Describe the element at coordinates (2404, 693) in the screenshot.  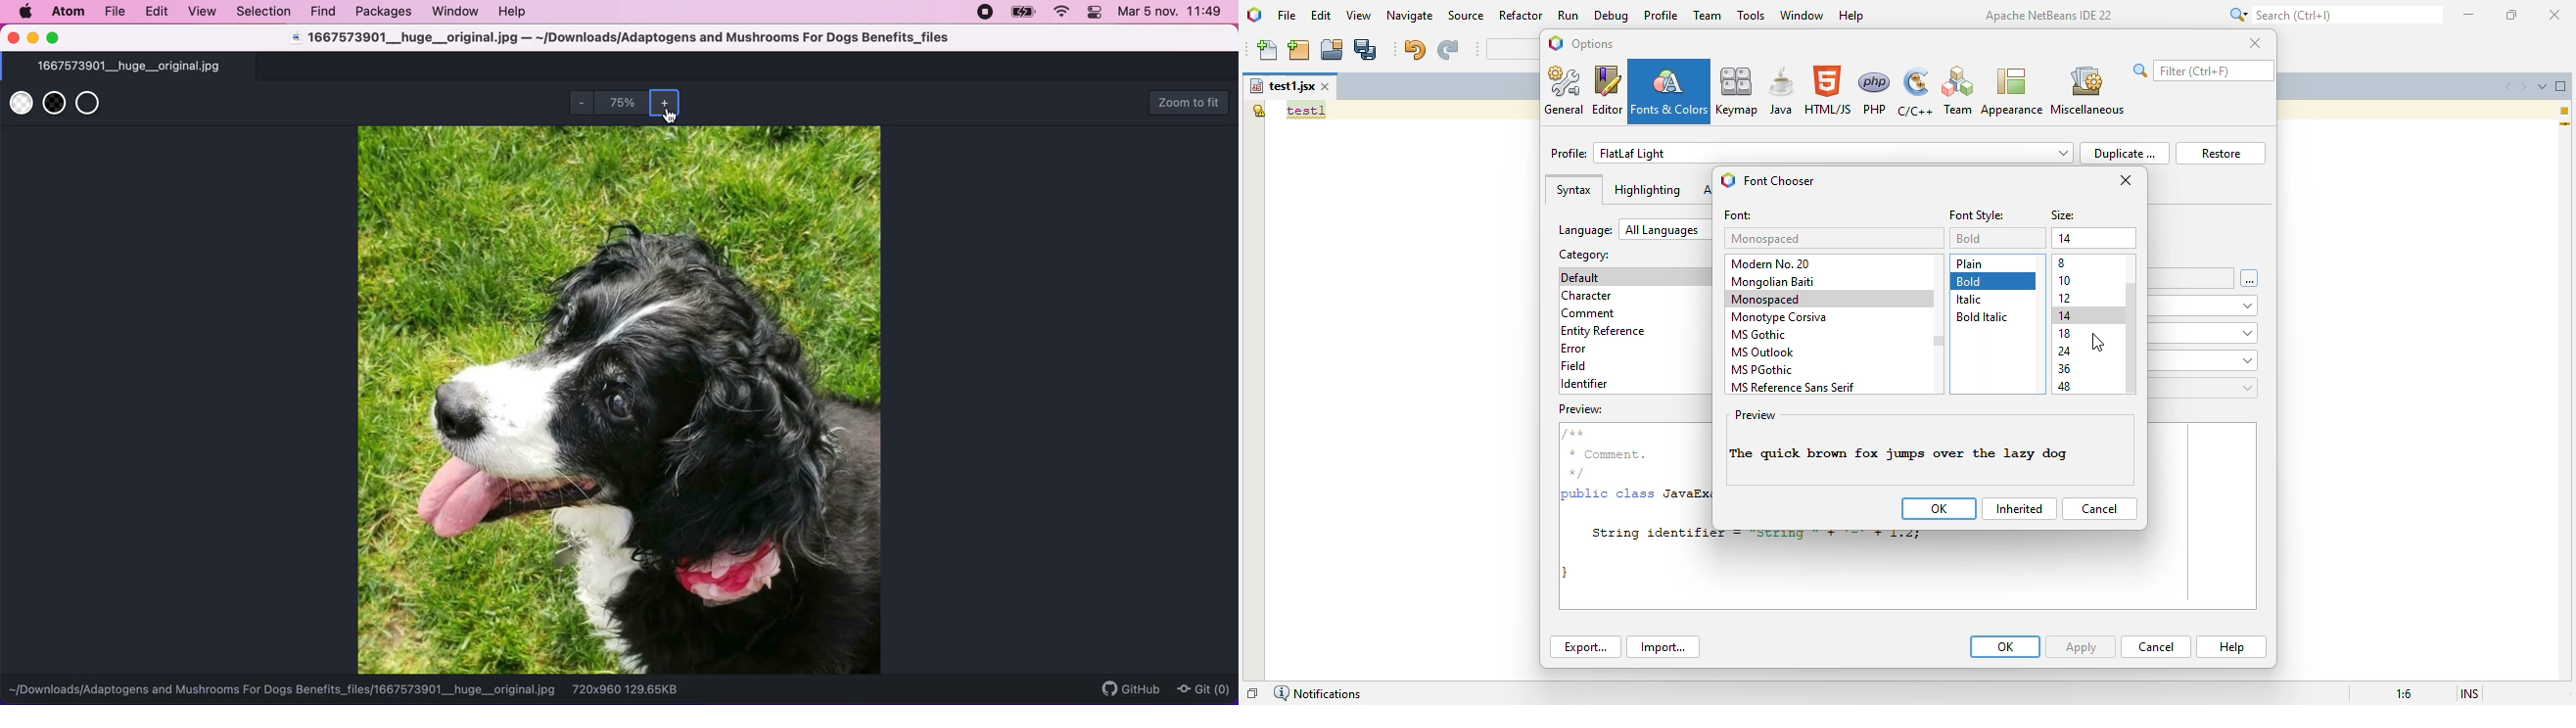
I see `magnification ratio` at that location.